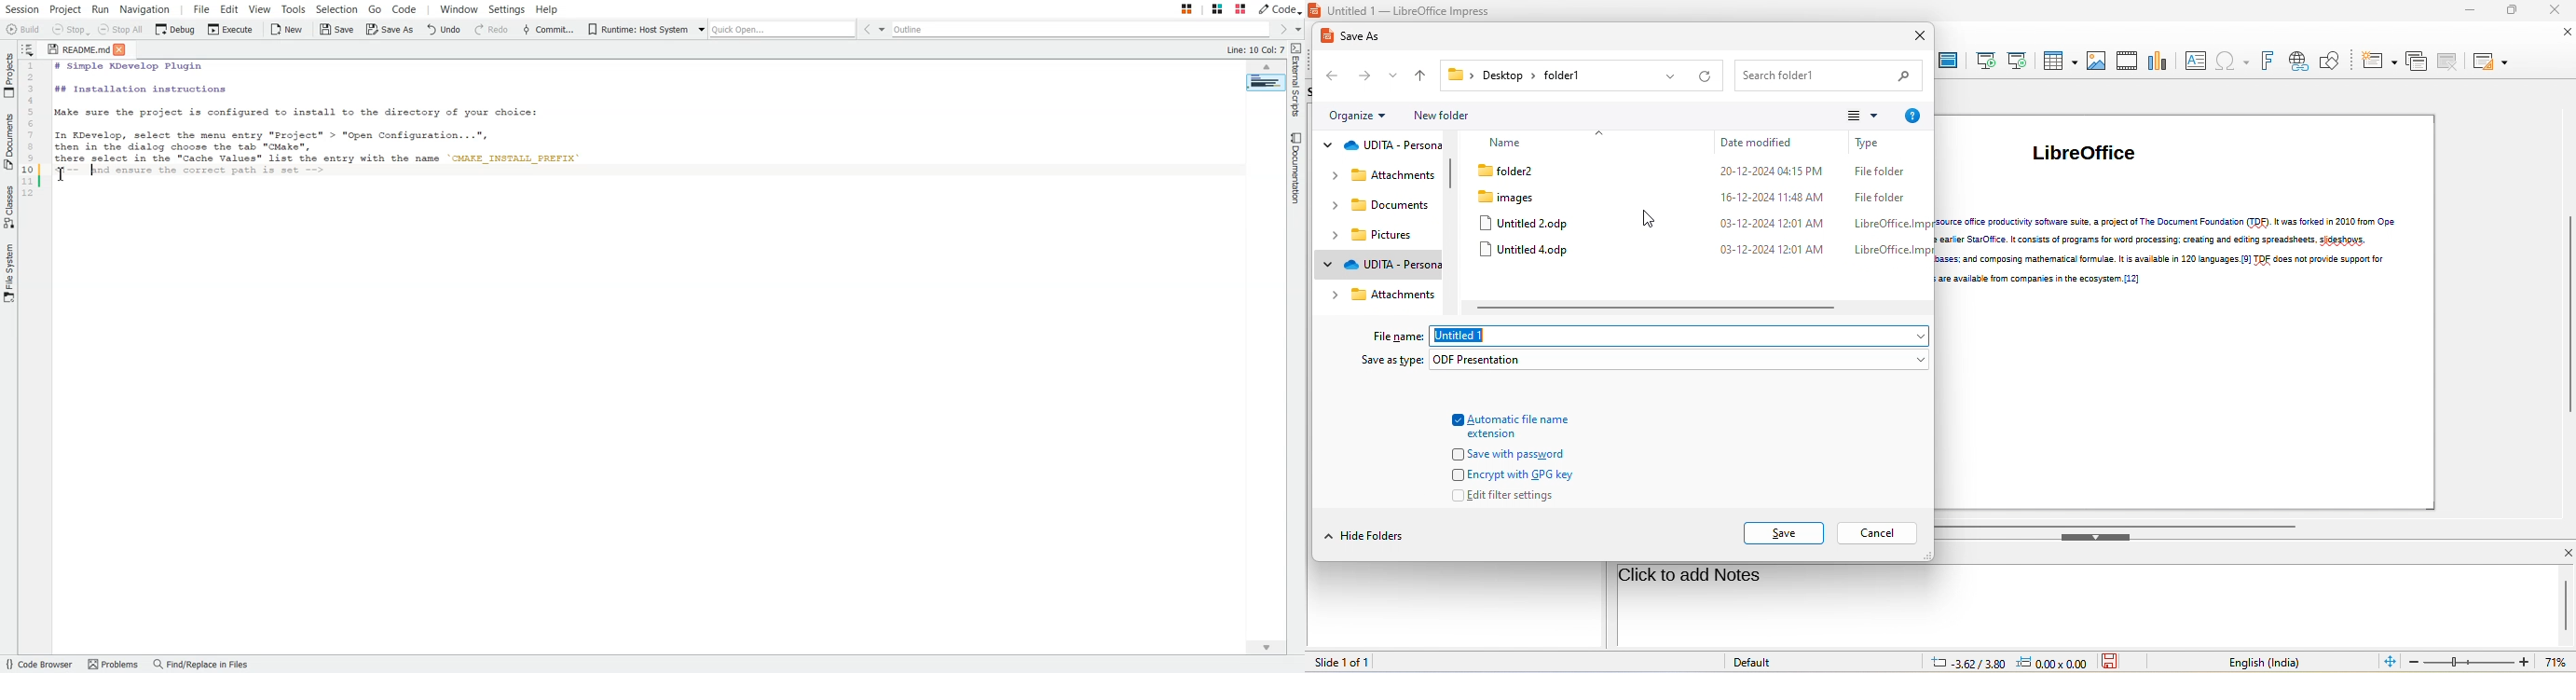  What do you see at coordinates (1384, 145) in the screenshot?
I see `udita personal` at bounding box center [1384, 145].